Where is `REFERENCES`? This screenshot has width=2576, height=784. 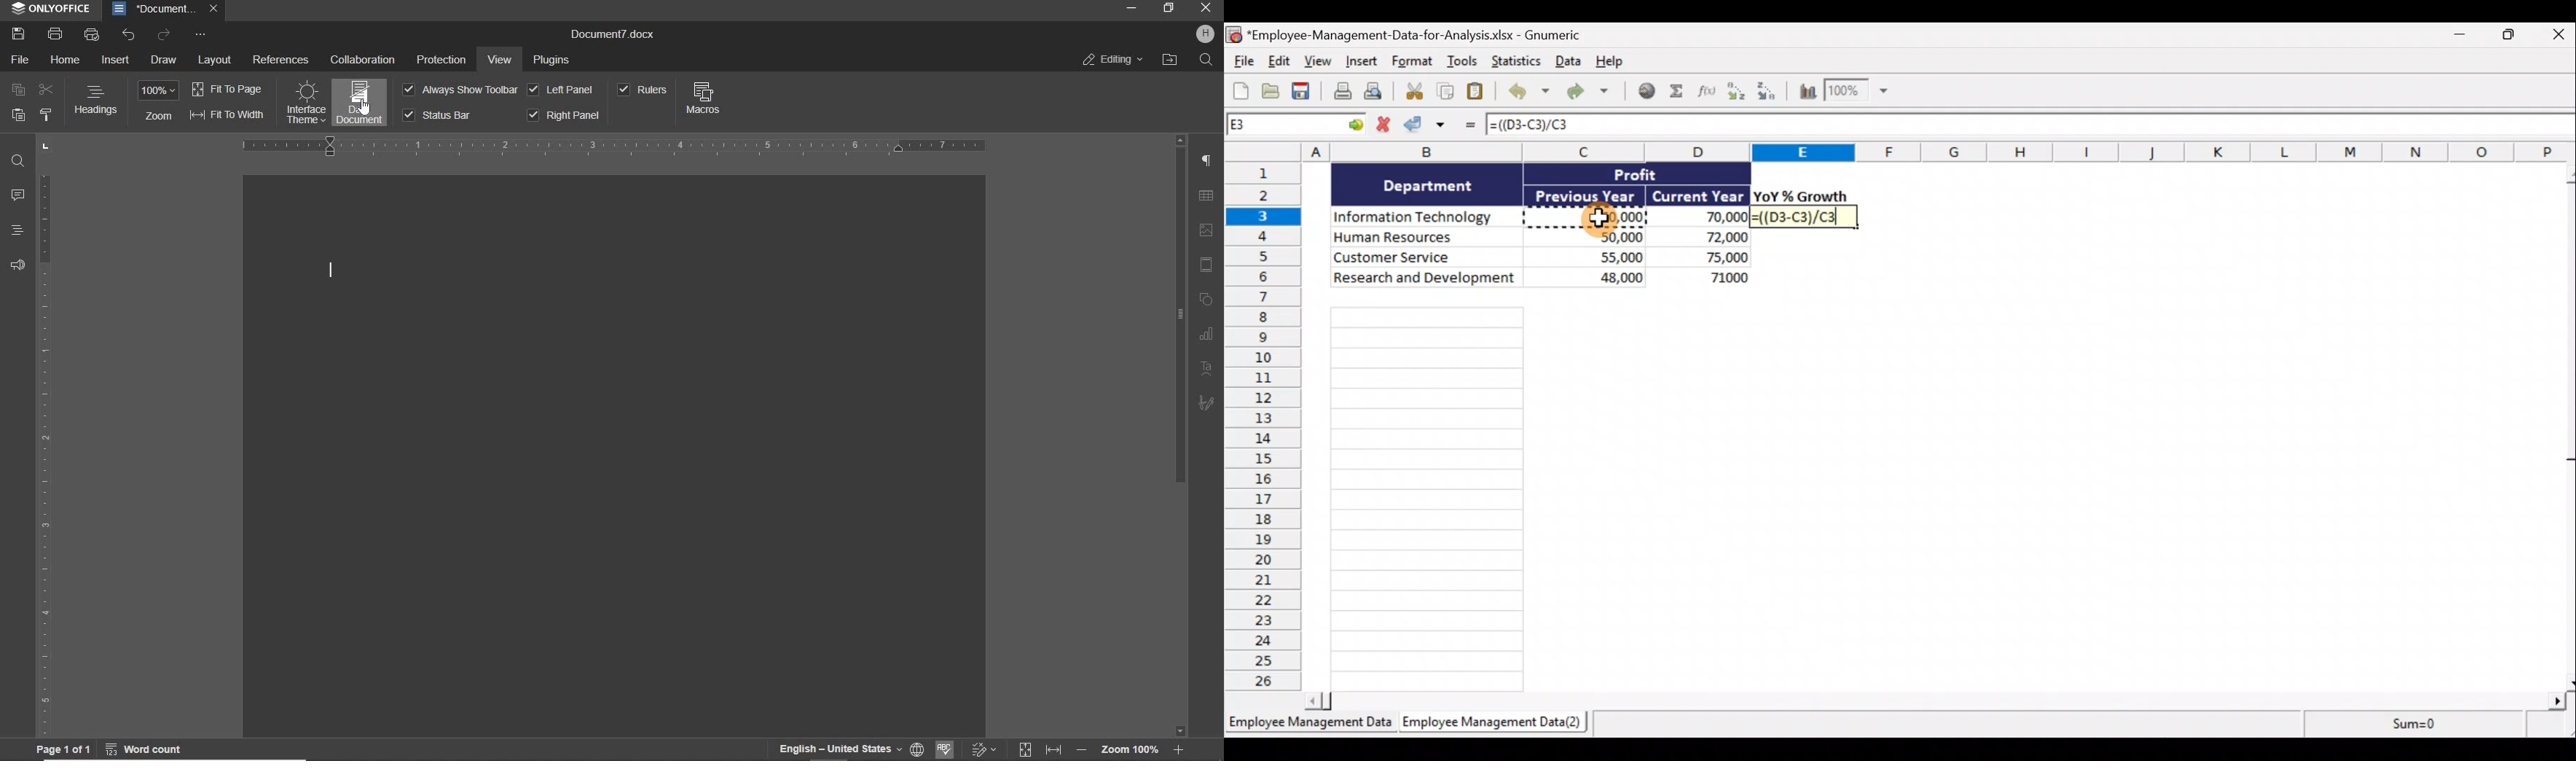 REFERENCES is located at coordinates (281, 59).